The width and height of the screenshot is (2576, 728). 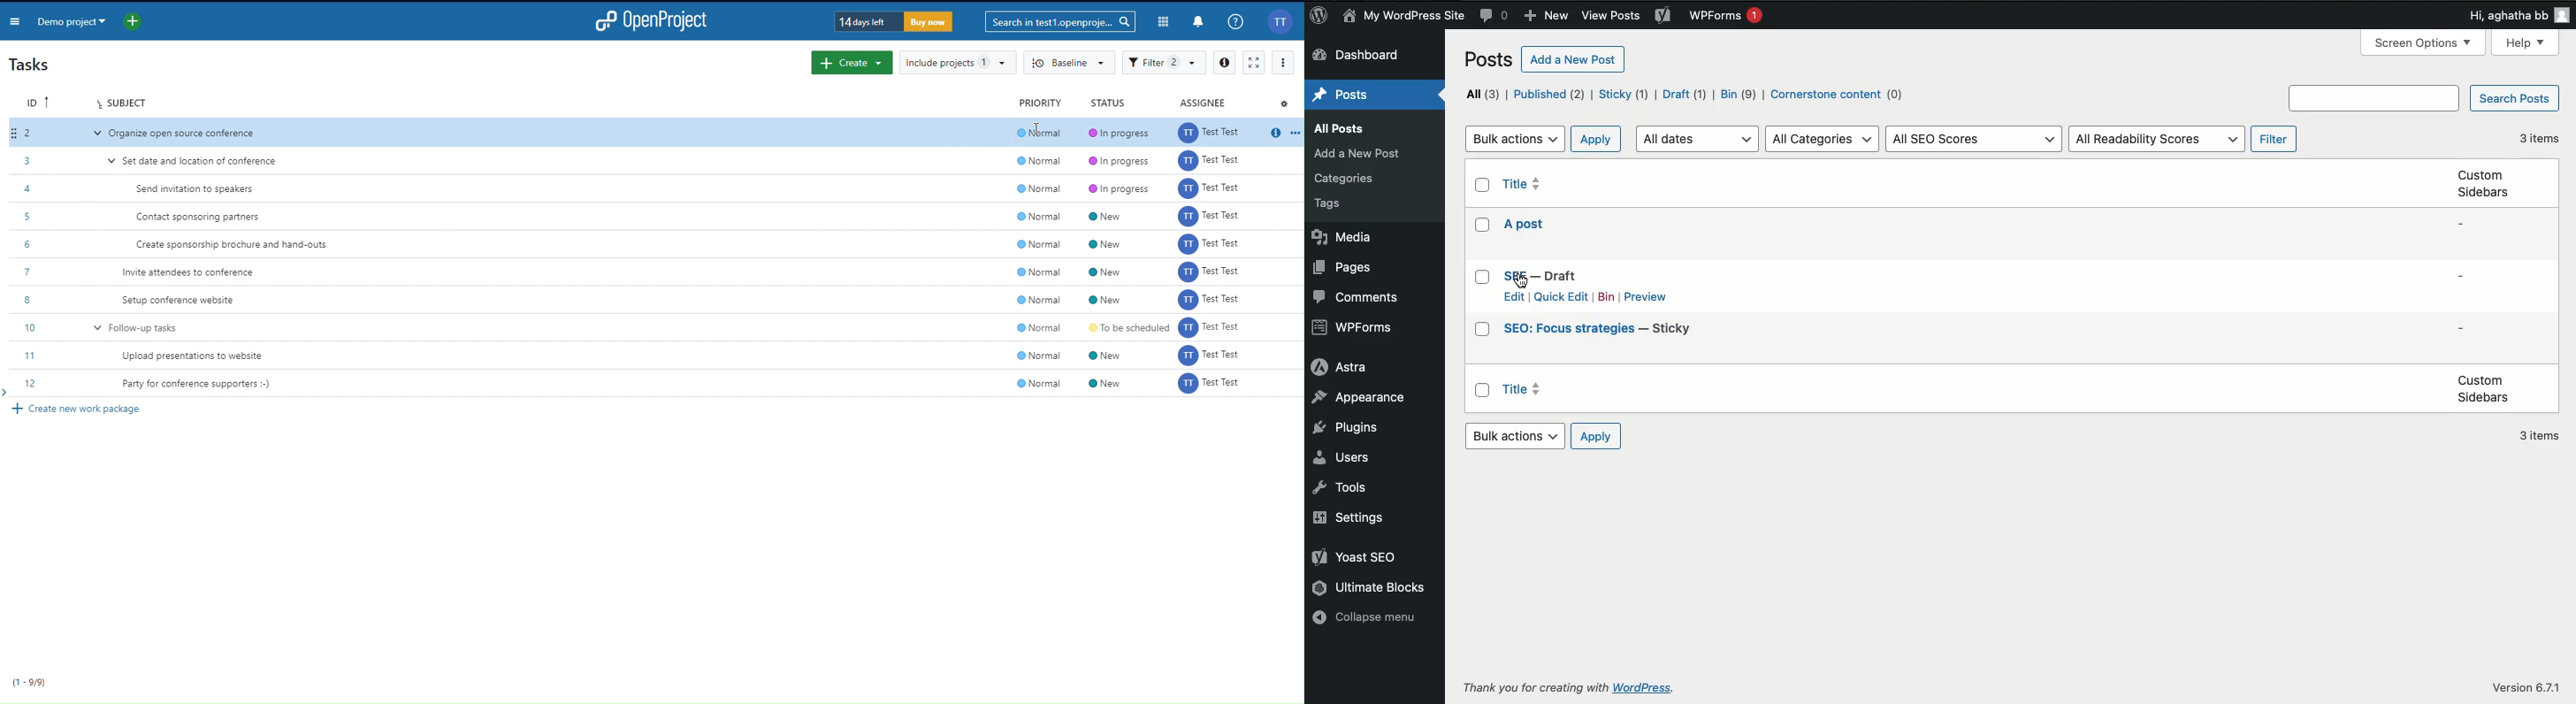 What do you see at coordinates (2158, 138) in the screenshot?
I see `All readability scores` at bounding box center [2158, 138].